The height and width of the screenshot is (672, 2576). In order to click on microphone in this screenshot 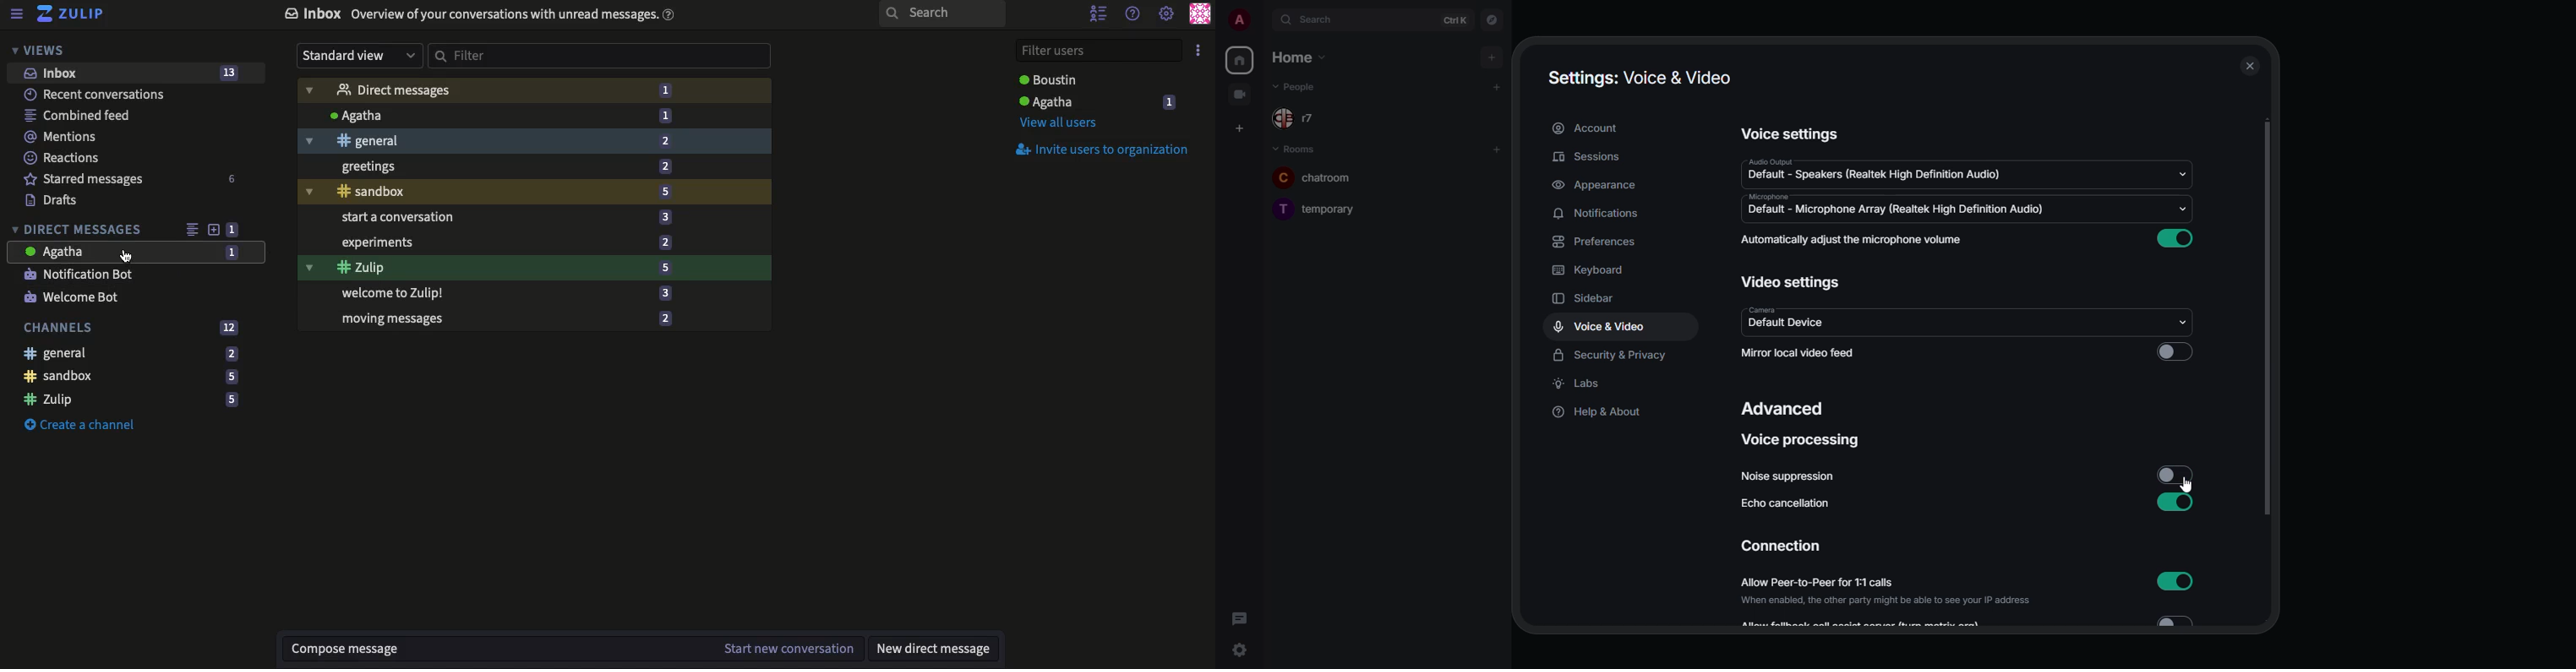, I will do `click(1771, 197)`.